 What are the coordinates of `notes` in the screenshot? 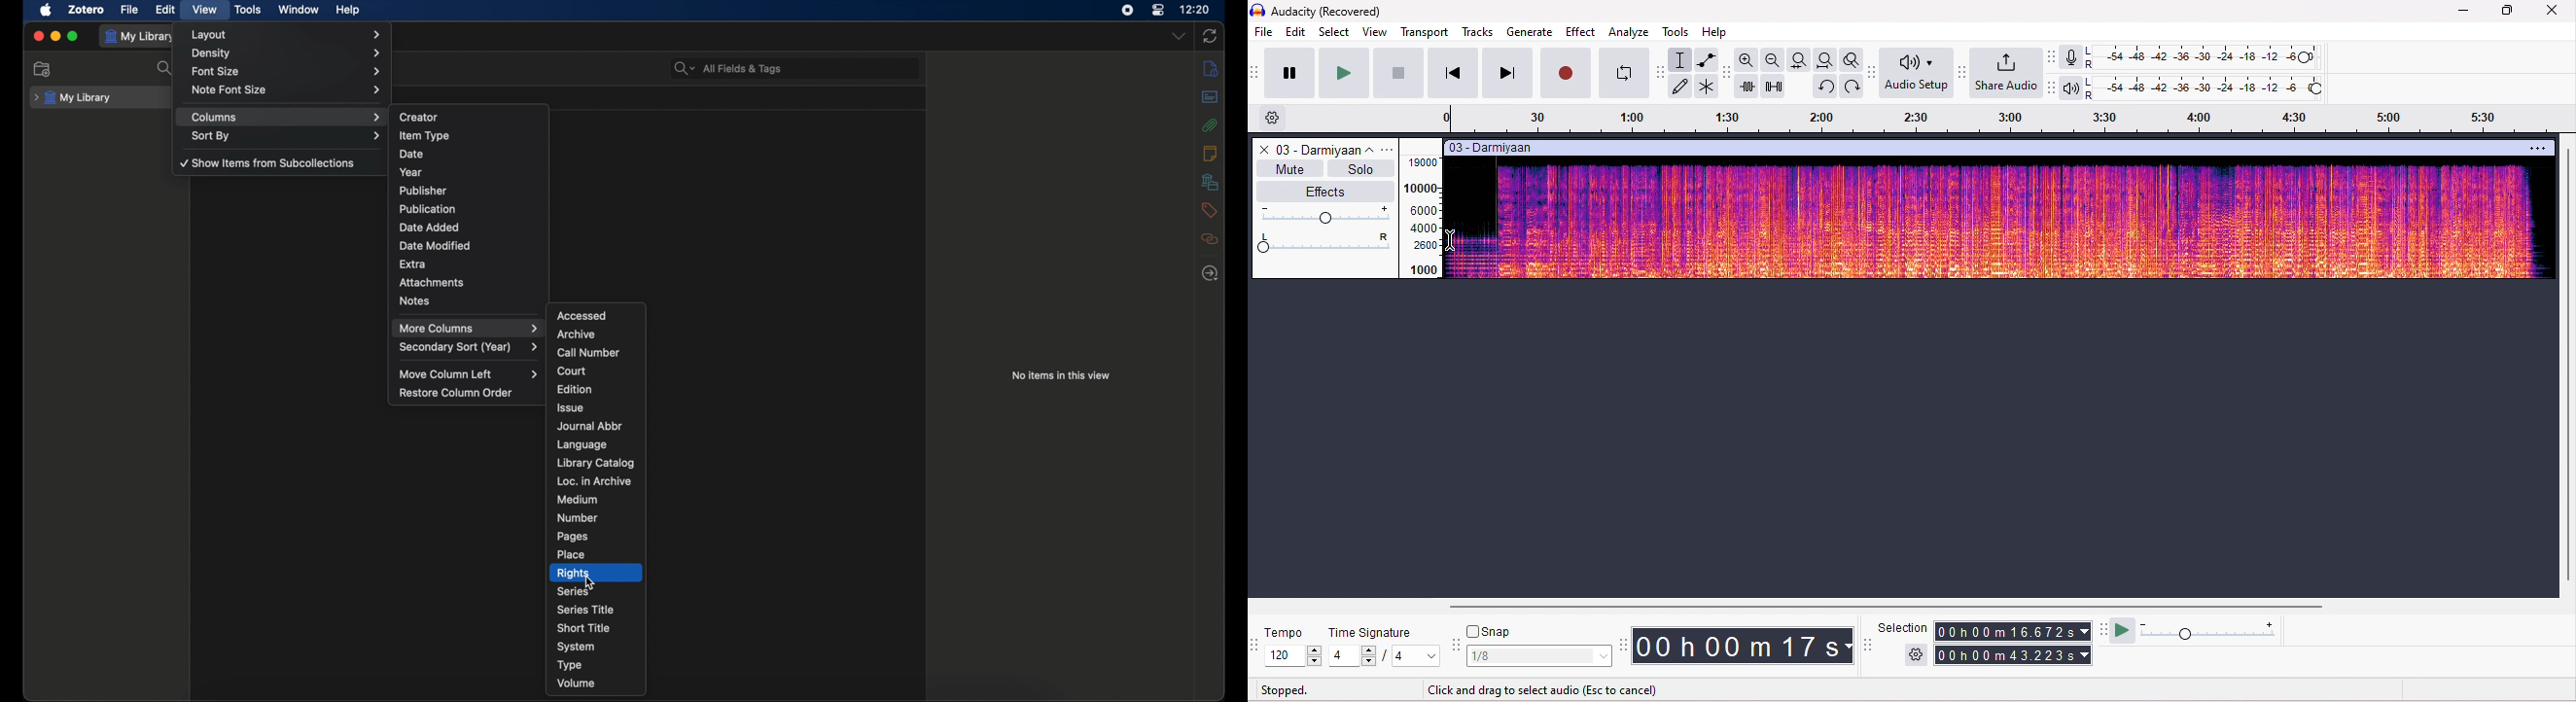 It's located at (414, 301).